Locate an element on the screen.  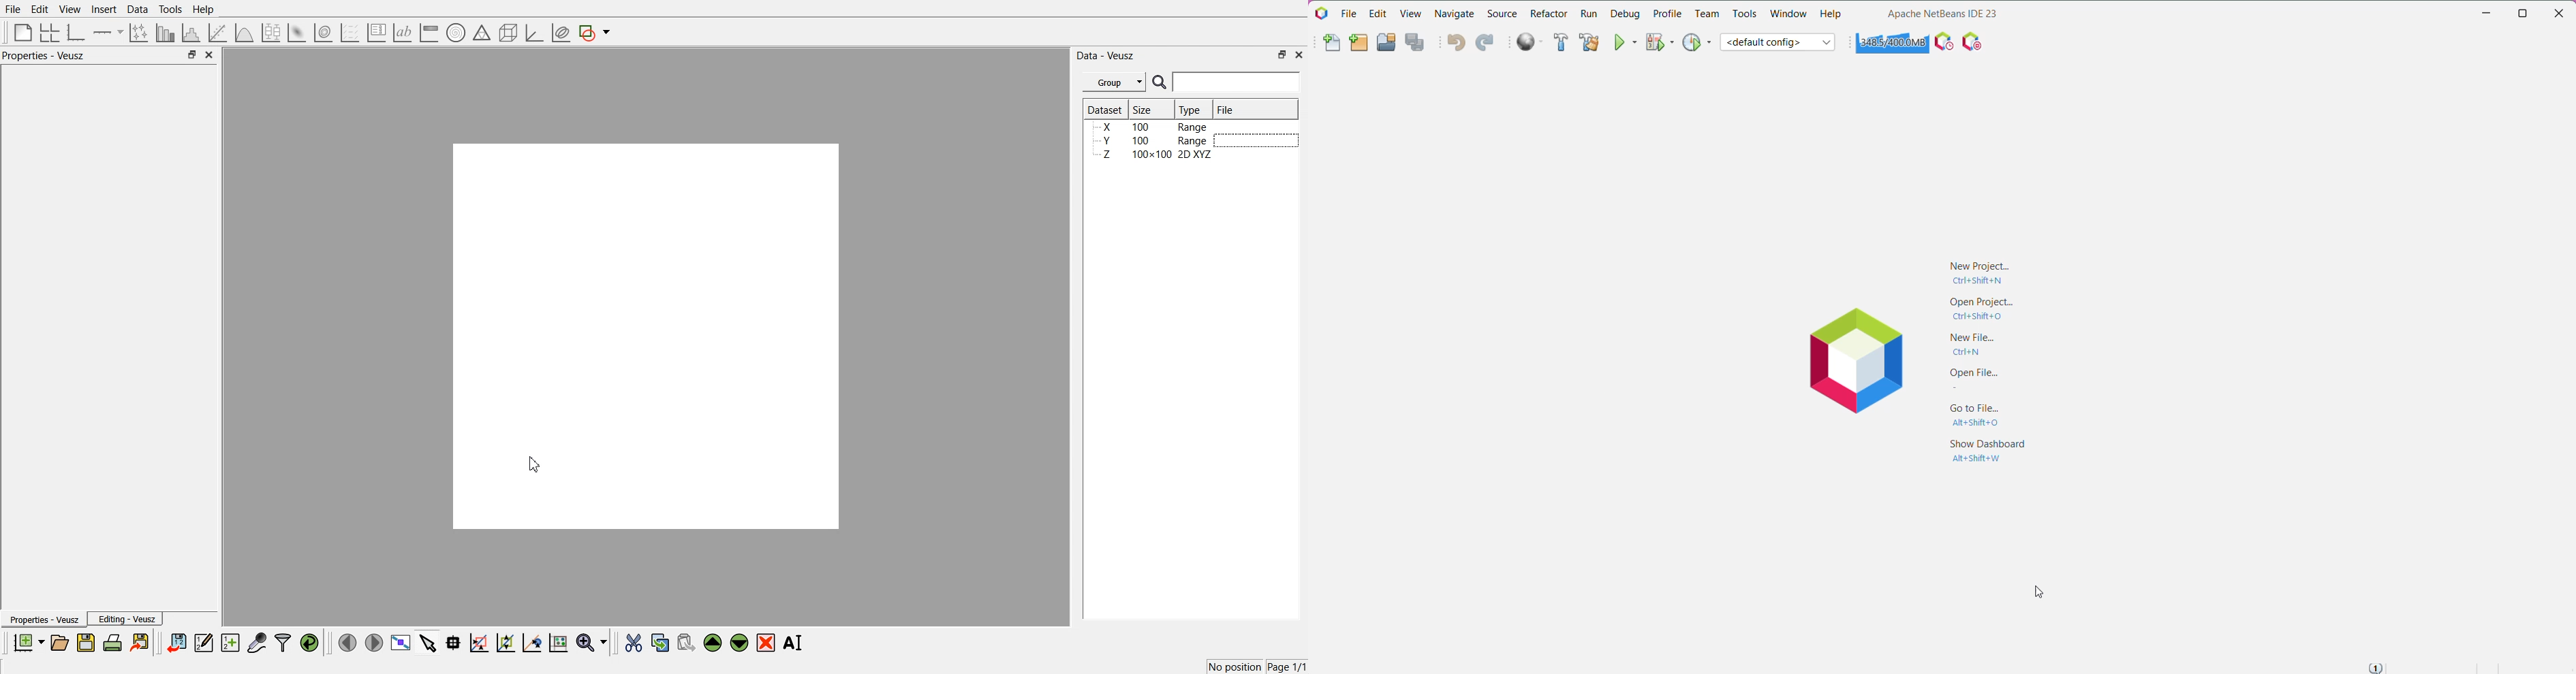
Save the document is located at coordinates (86, 642).